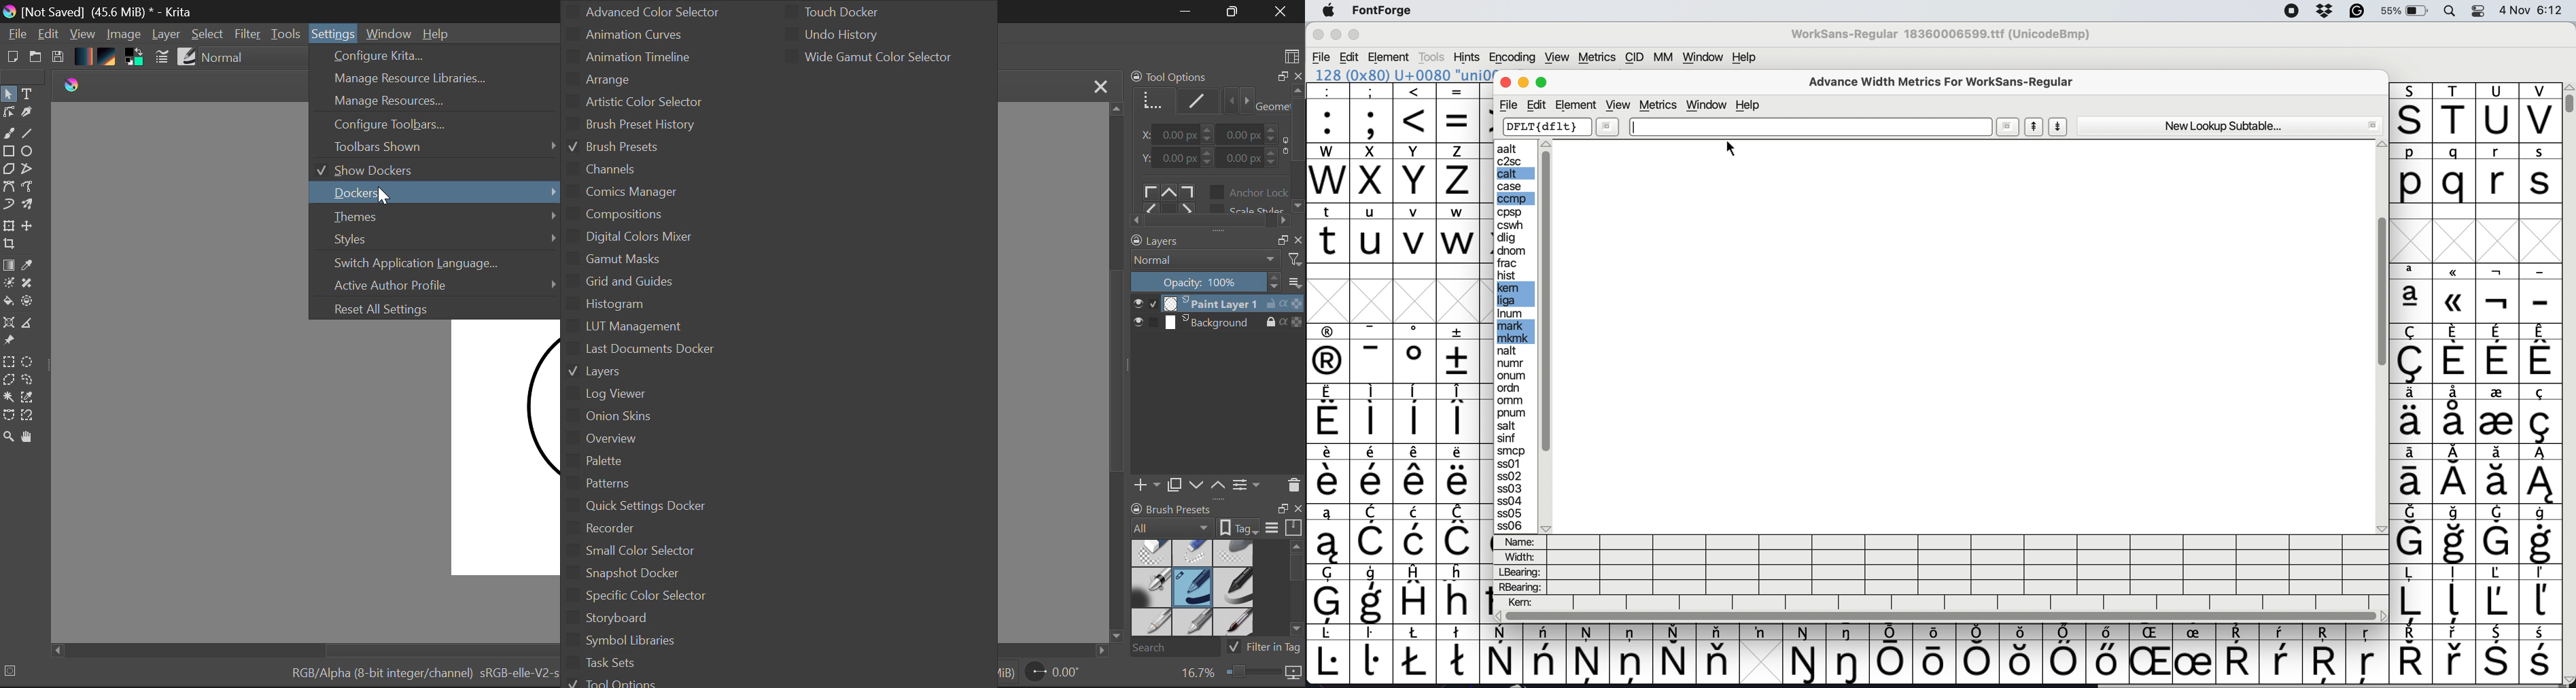 The width and height of the screenshot is (2576, 700). Describe the element at coordinates (2292, 12) in the screenshot. I see `screen recorder` at that location.